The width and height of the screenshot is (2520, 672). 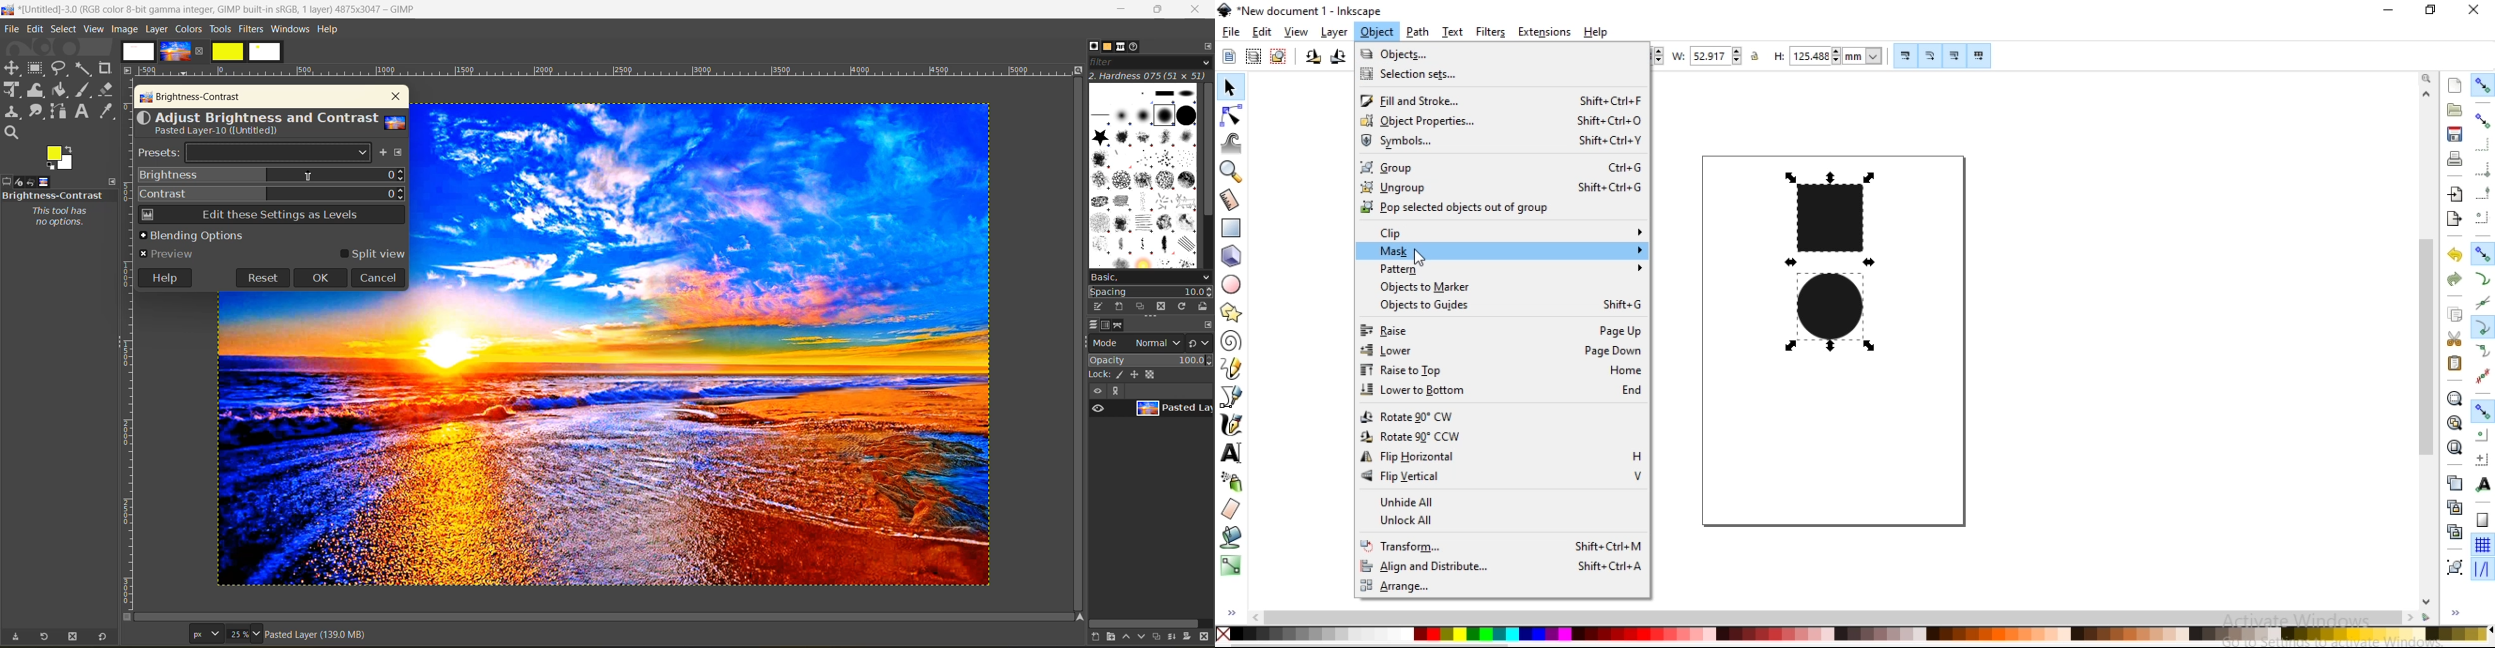 I want to click on snap to page borders, so click(x=2482, y=519).